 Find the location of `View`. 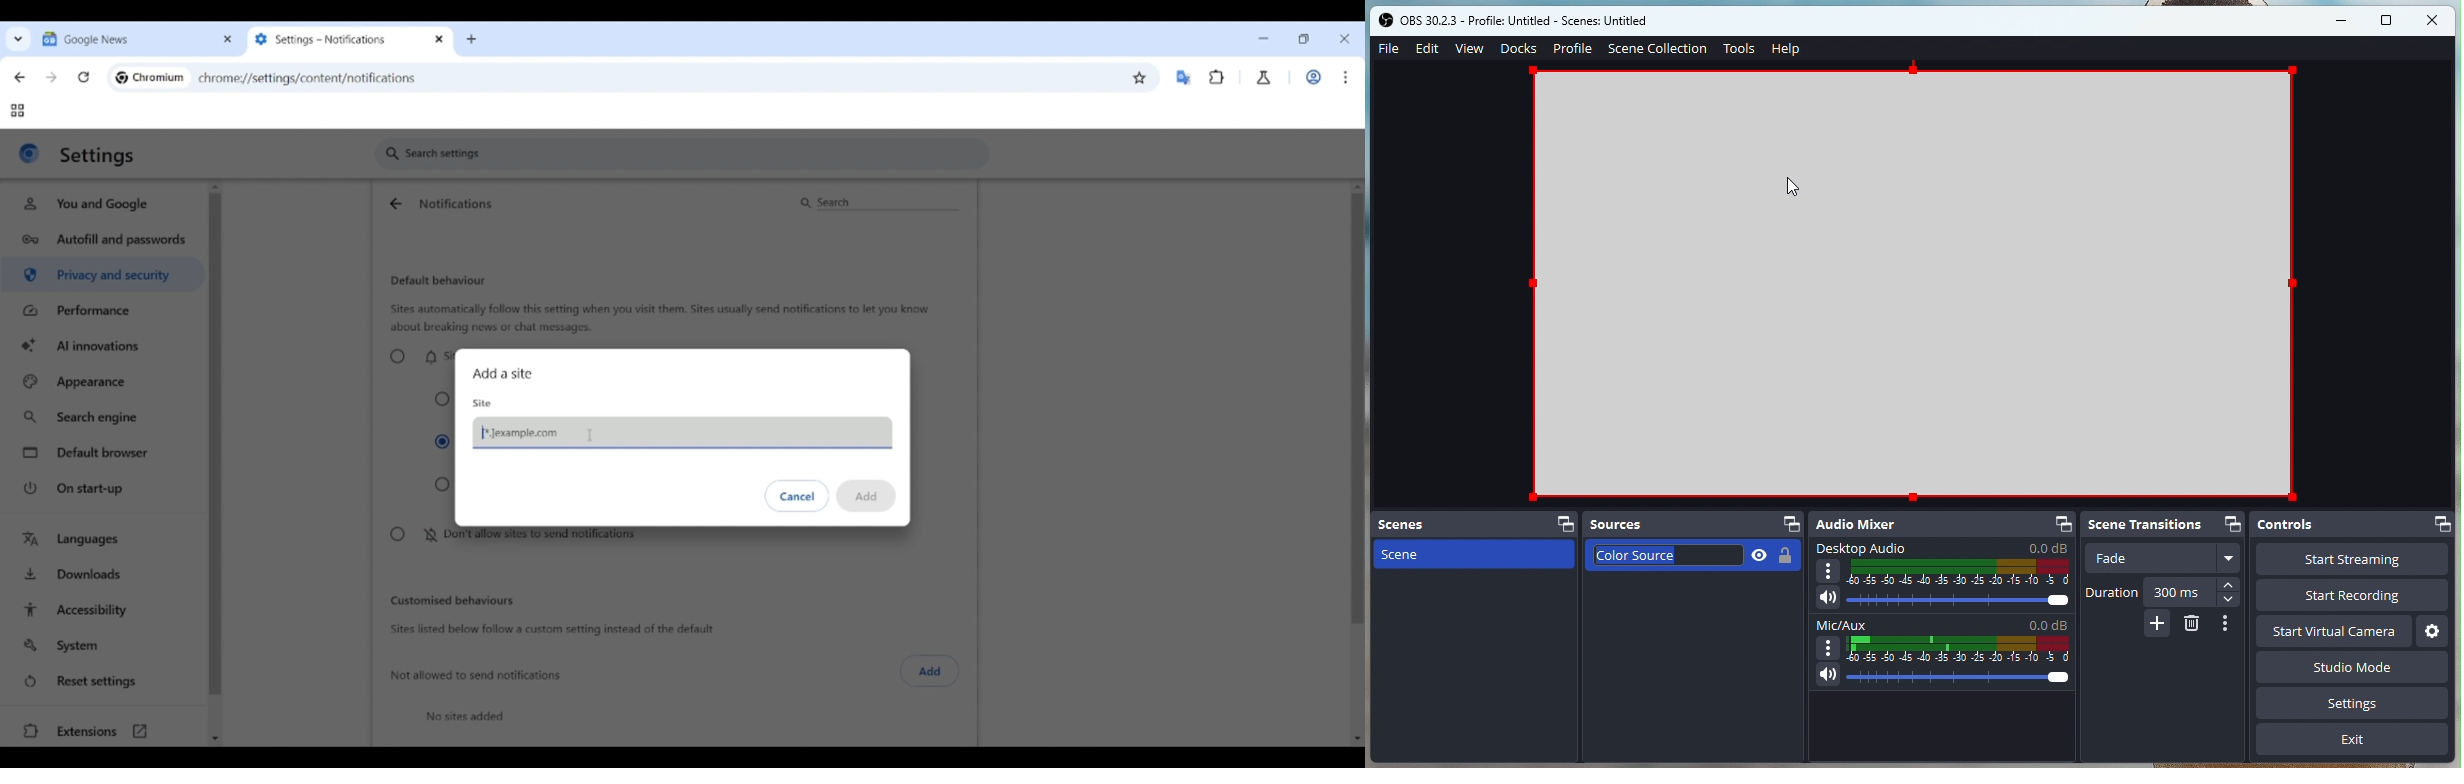

View is located at coordinates (1470, 47).